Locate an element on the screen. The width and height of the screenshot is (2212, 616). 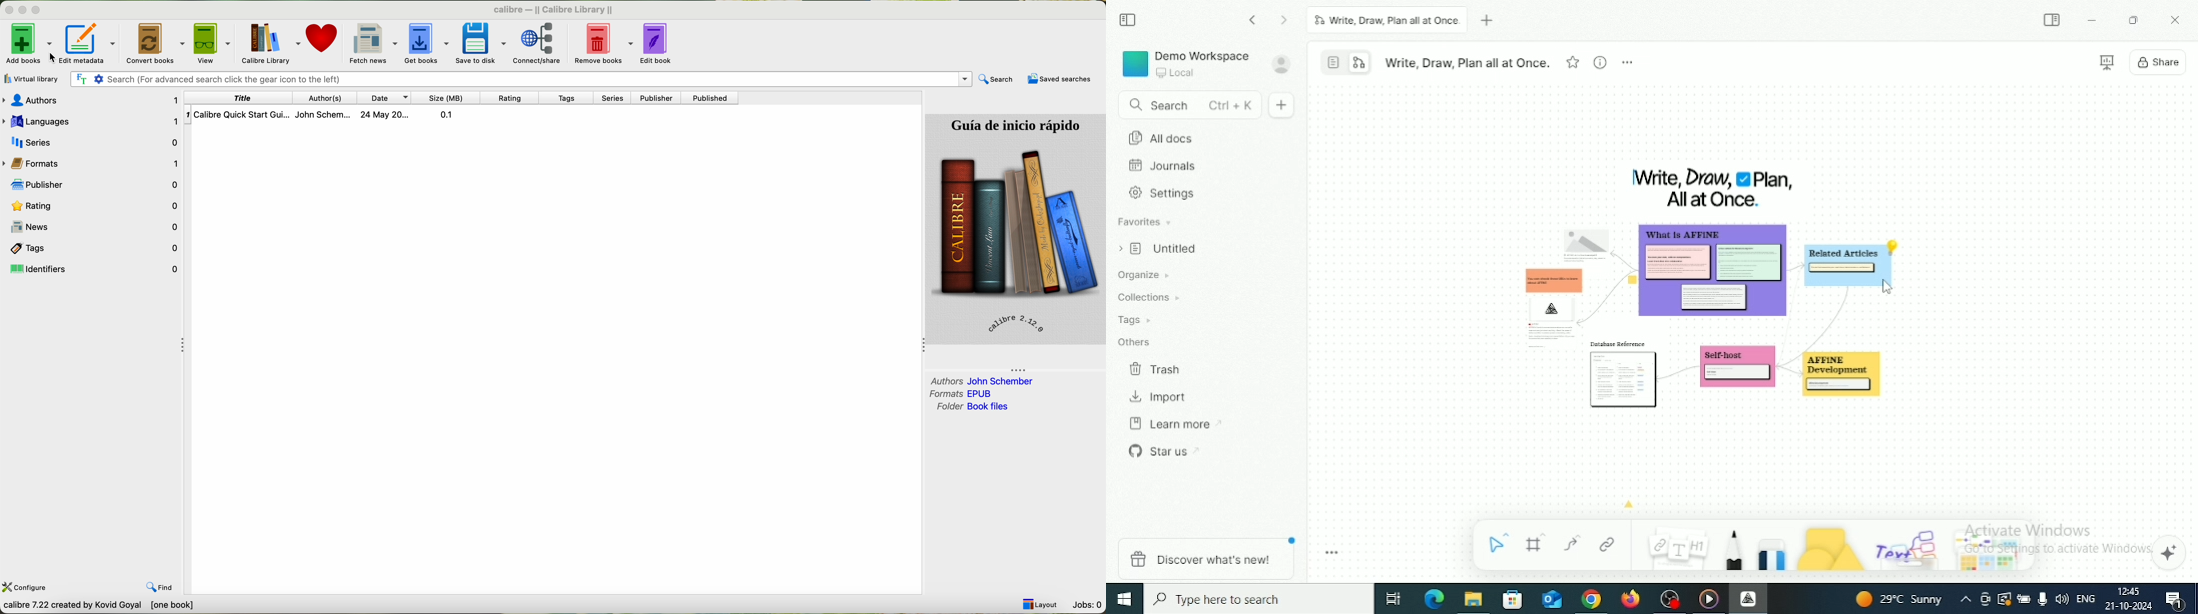
Sticky notes is located at coordinates (1848, 265).